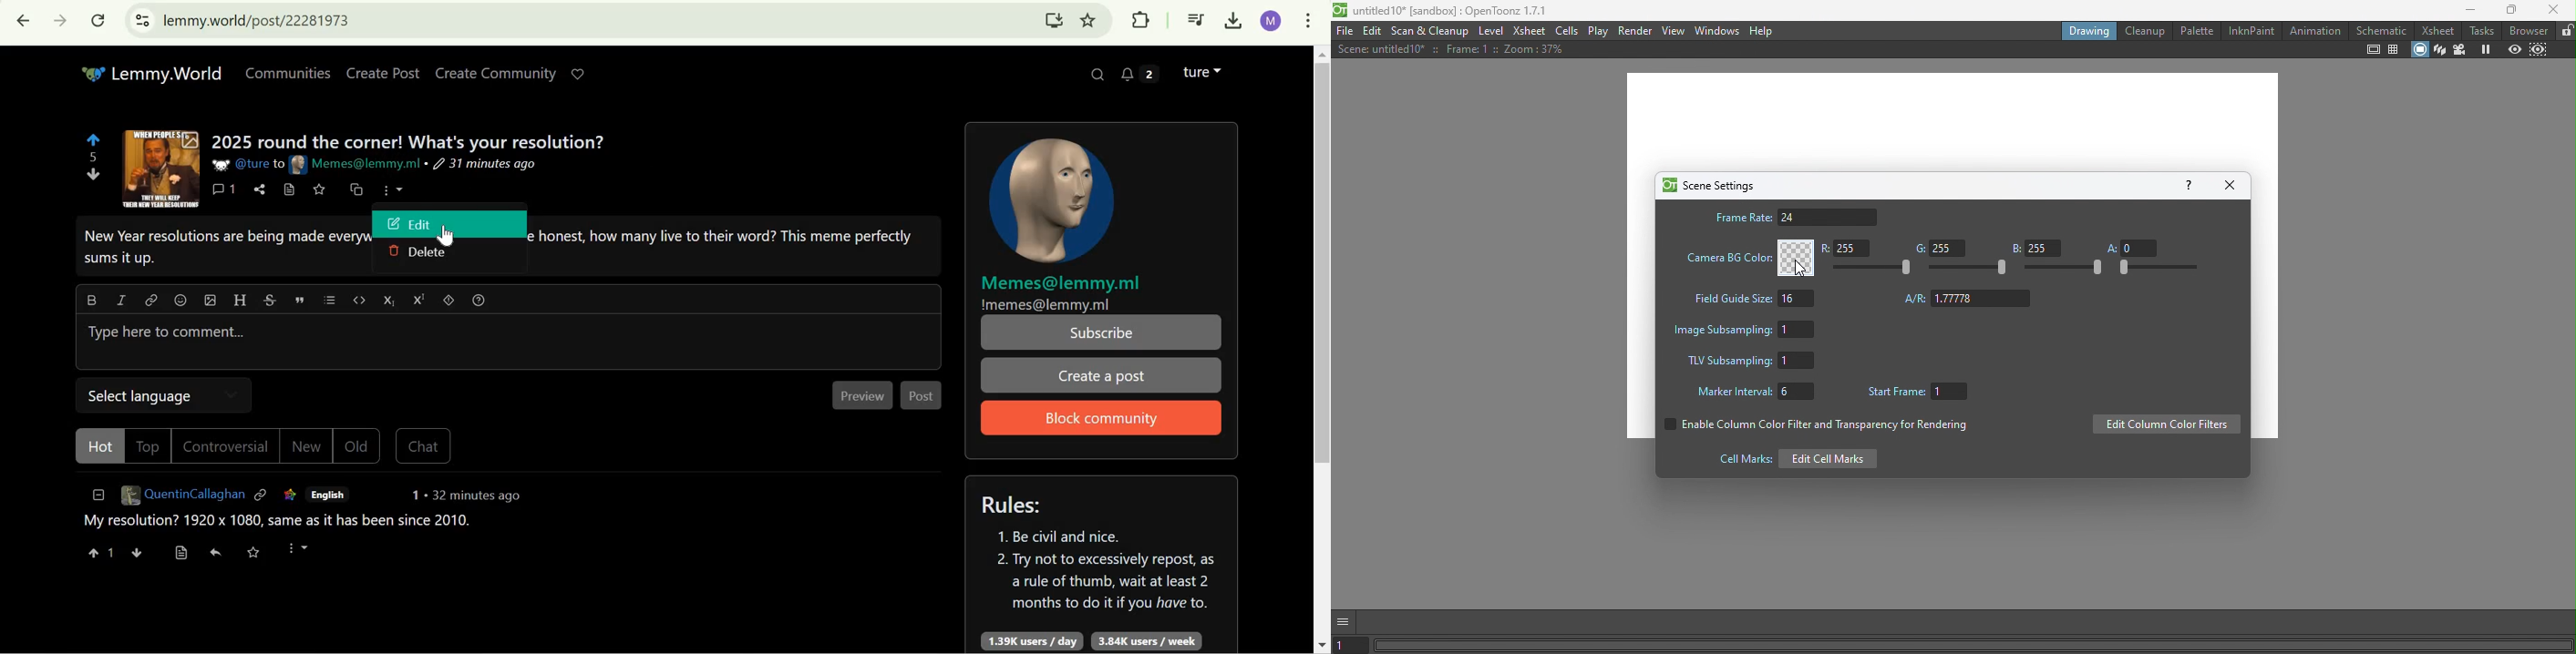  I want to click on Old, so click(357, 446).